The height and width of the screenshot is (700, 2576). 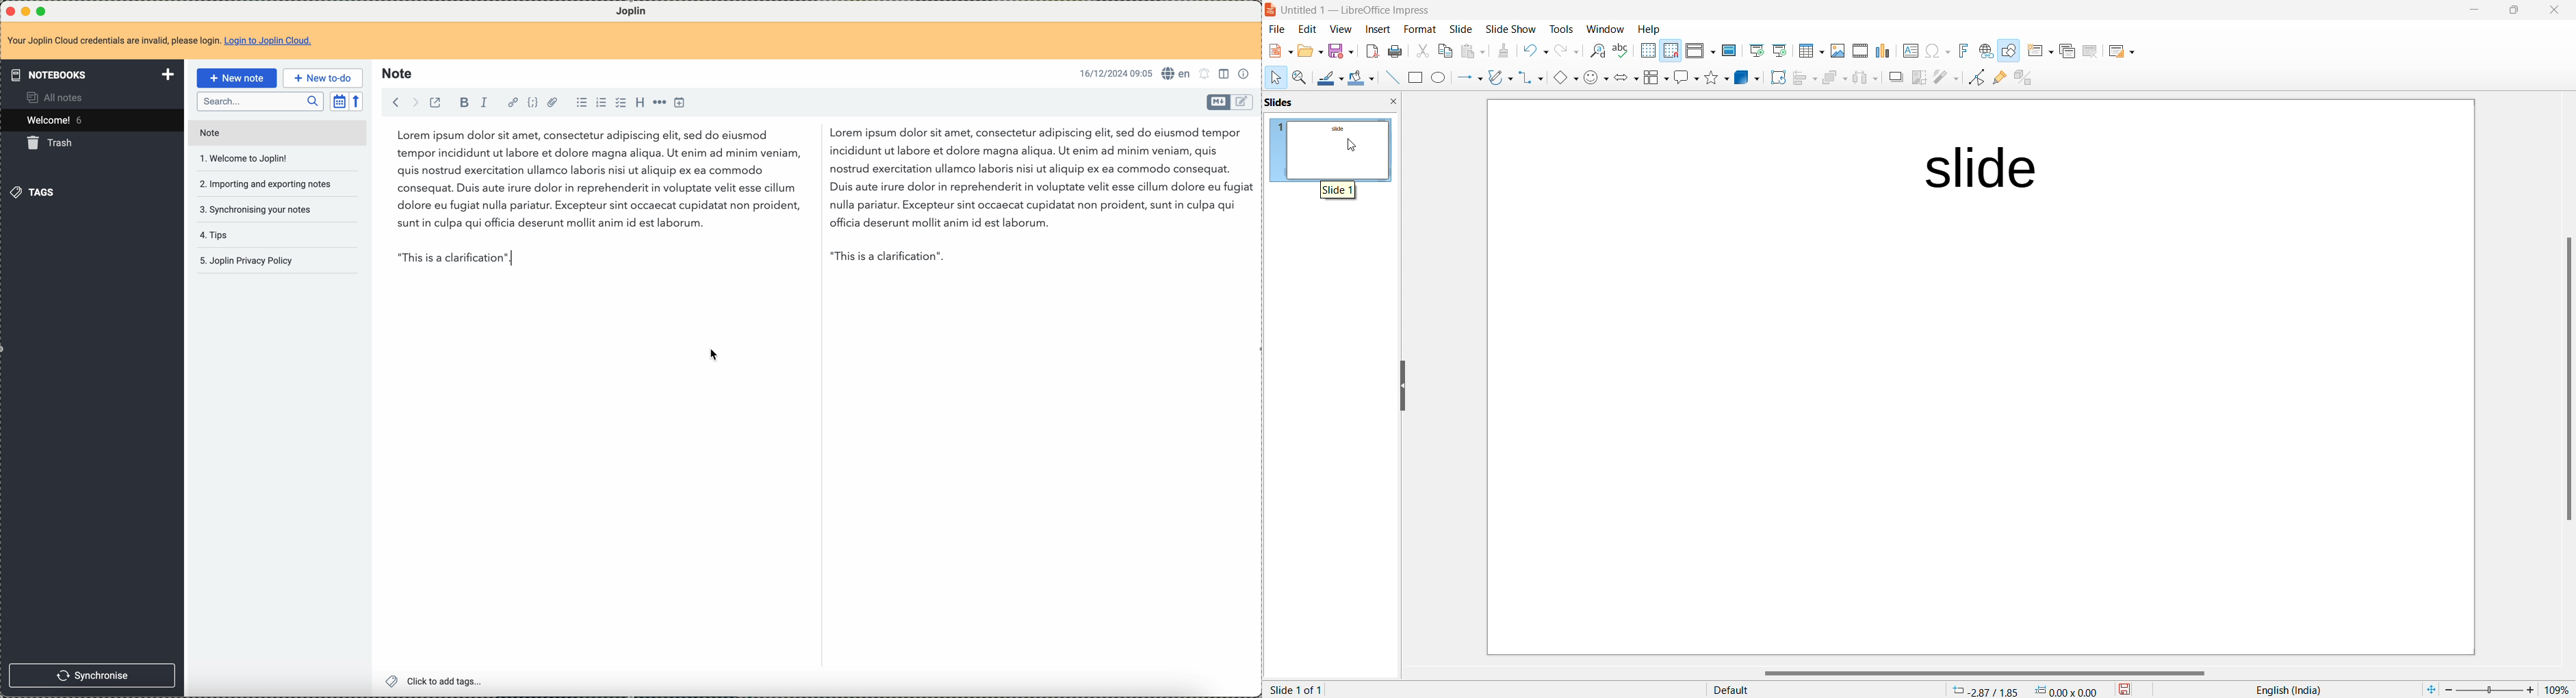 I want to click on reverse sort order, so click(x=357, y=101).